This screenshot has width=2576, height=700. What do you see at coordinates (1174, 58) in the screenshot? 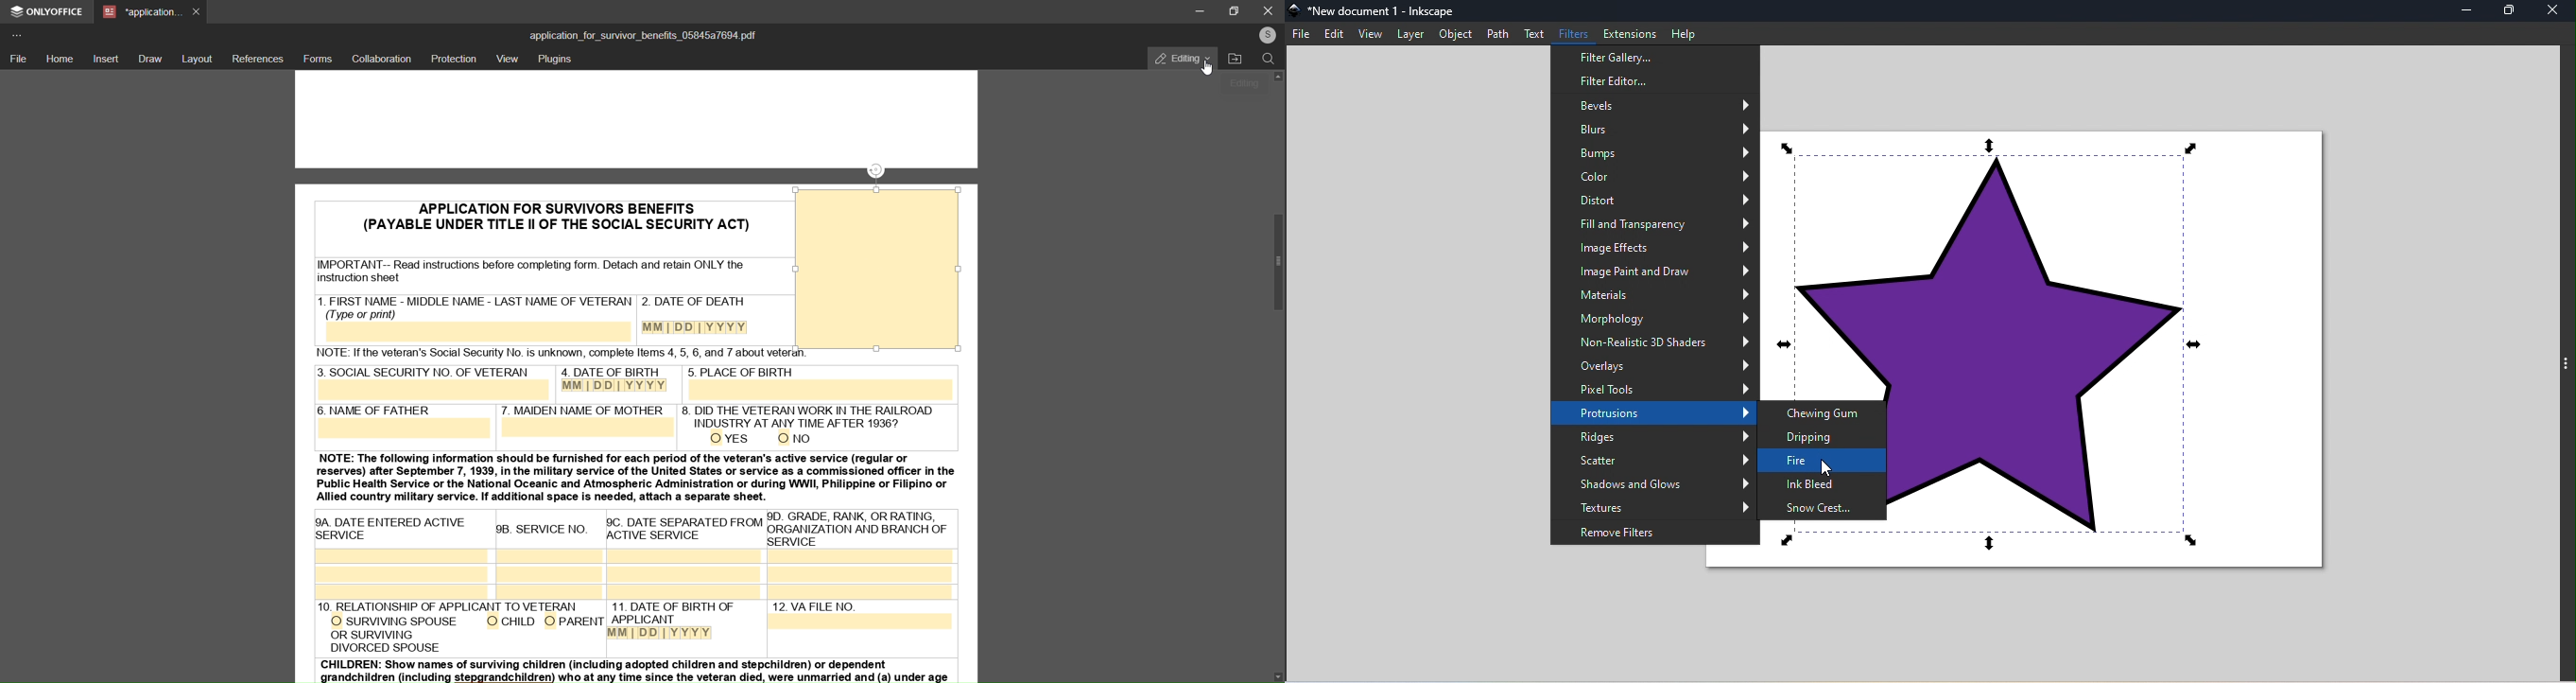
I see `editing` at bounding box center [1174, 58].